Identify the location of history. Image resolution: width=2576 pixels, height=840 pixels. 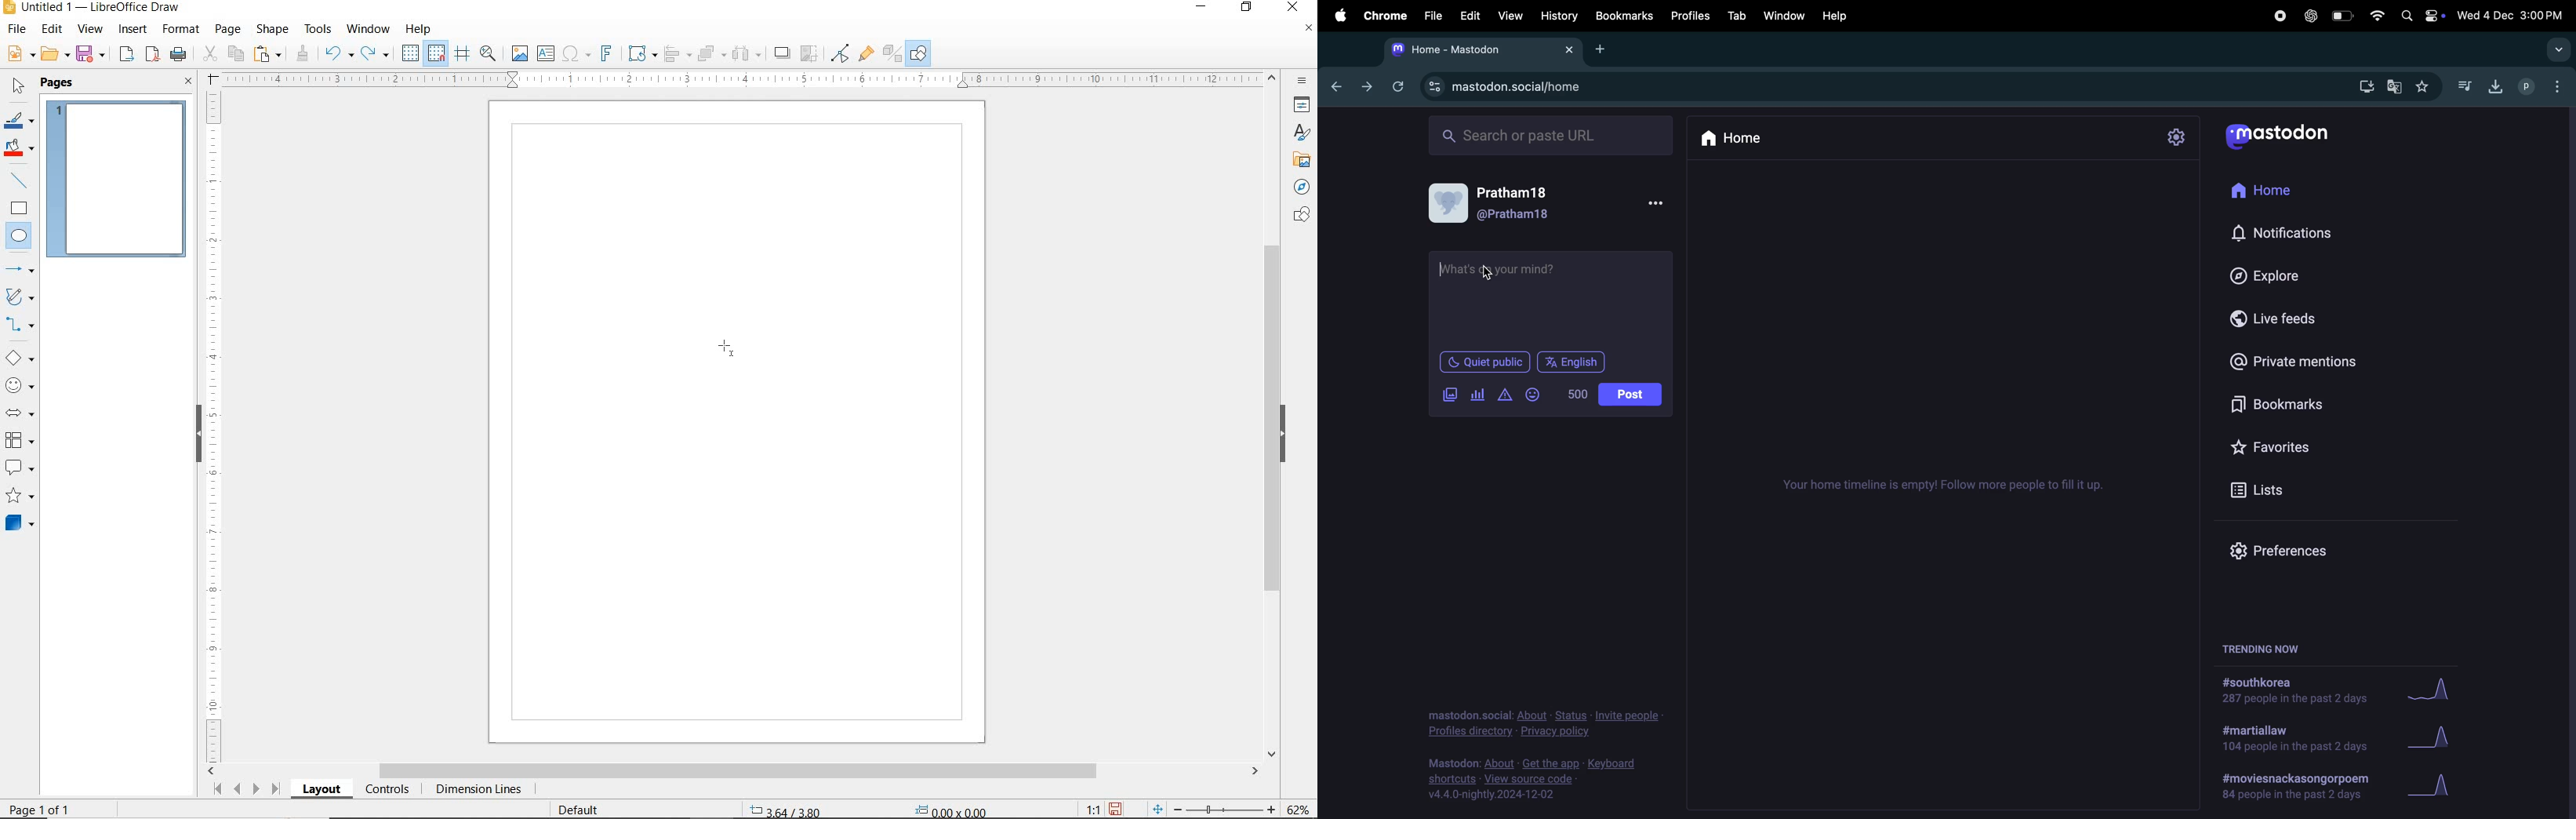
(1560, 16).